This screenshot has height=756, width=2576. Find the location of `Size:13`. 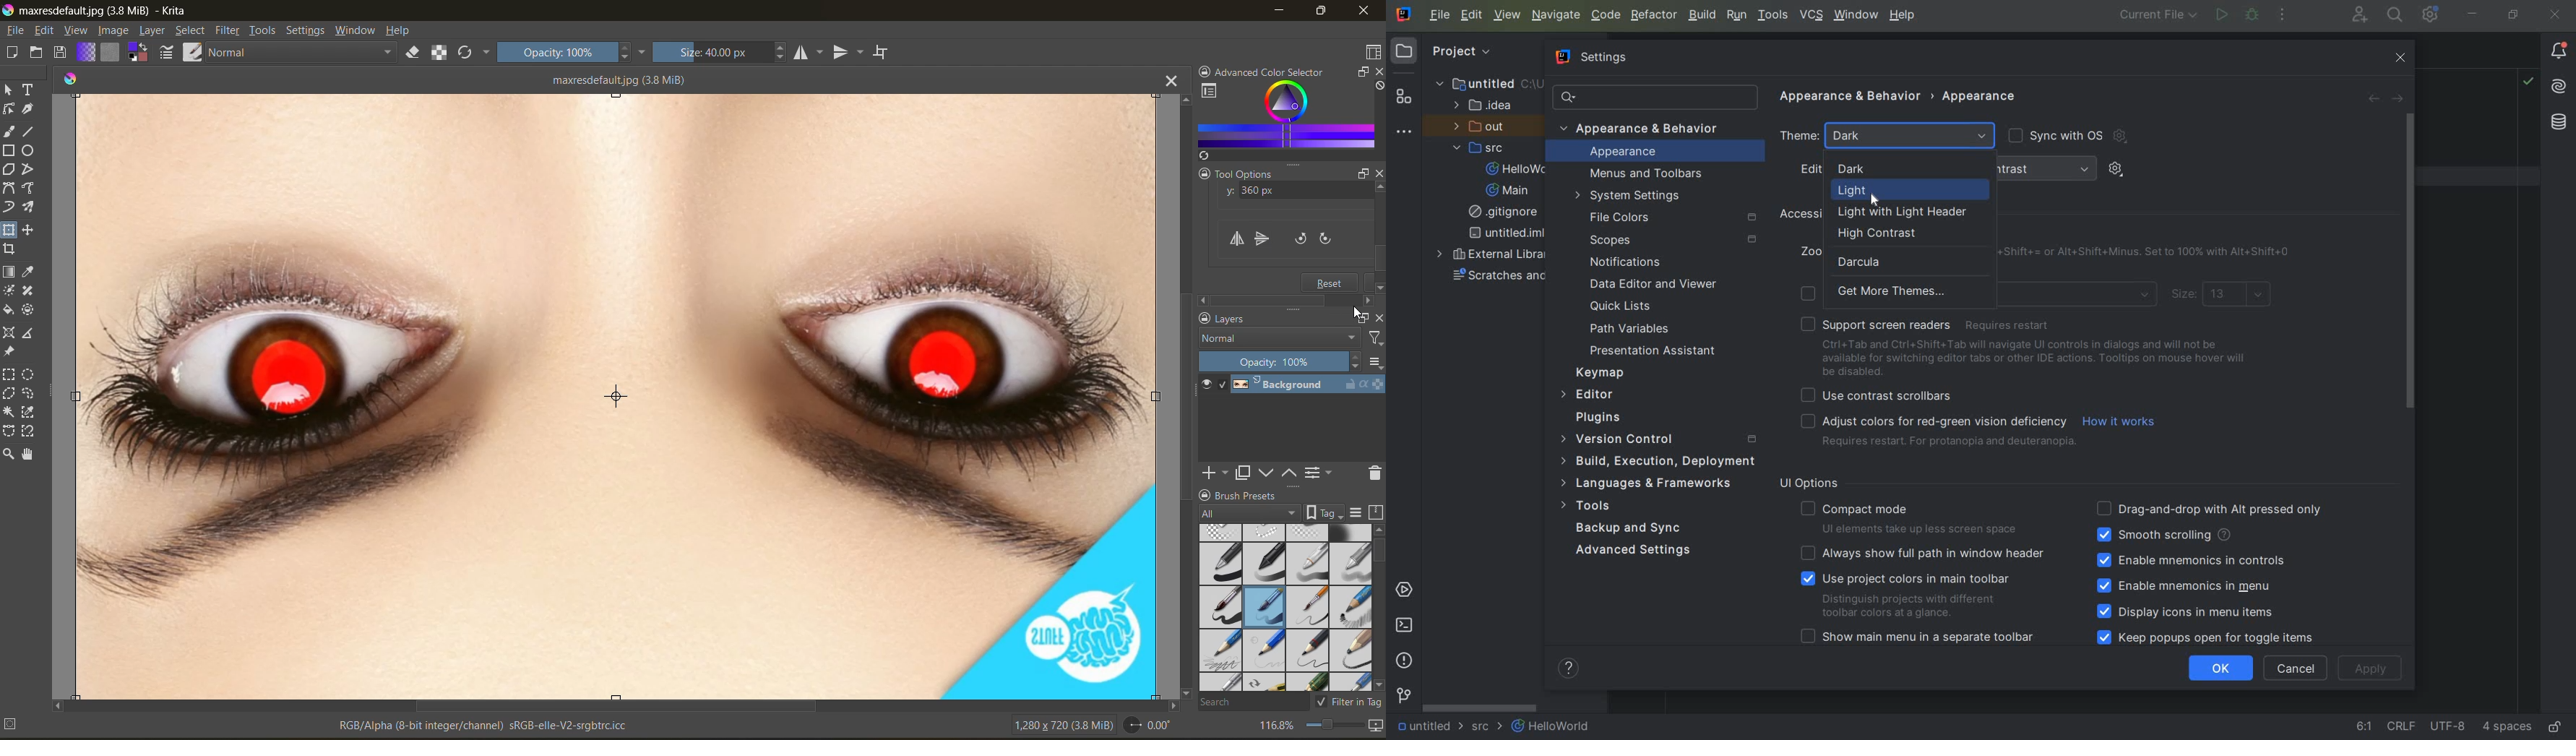

Size:13 is located at coordinates (2223, 296).